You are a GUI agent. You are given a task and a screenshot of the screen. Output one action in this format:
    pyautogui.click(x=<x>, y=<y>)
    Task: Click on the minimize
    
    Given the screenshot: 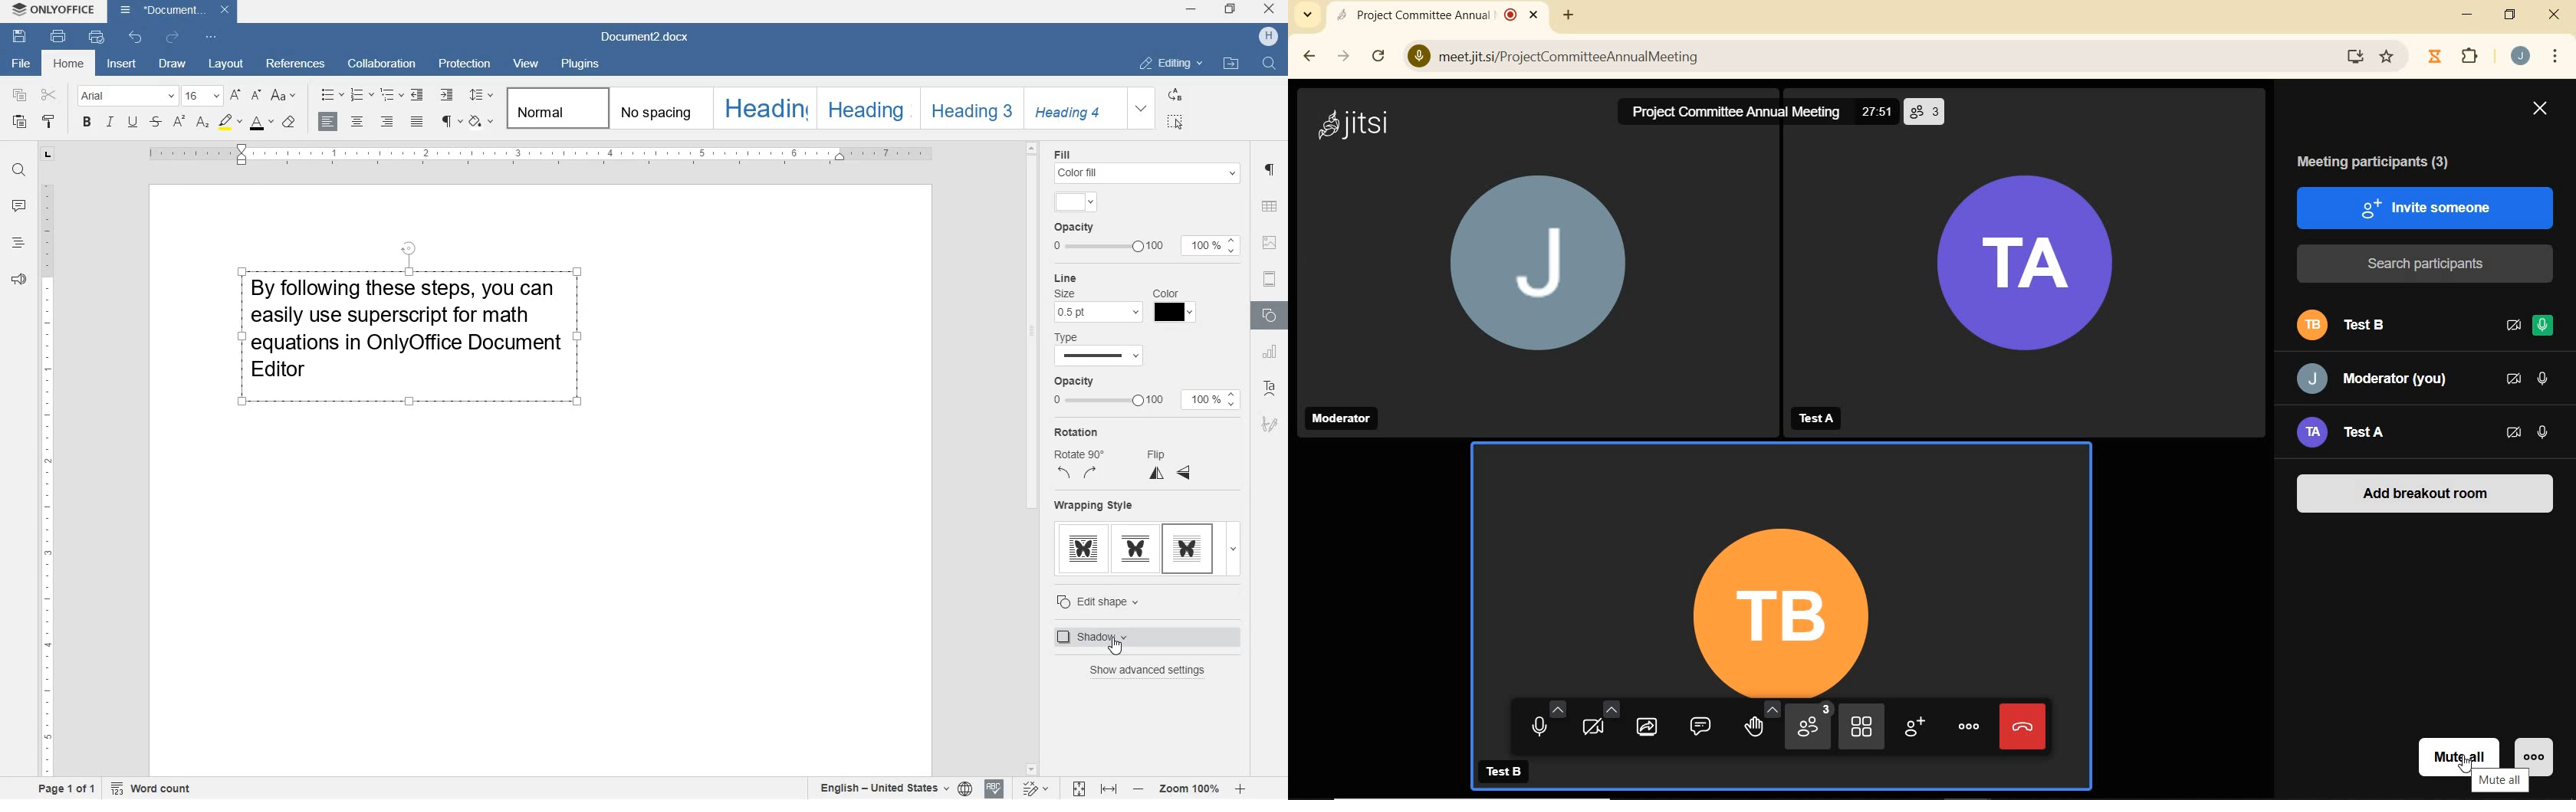 What is the action you would take?
    pyautogui.click(x=1191, y=8)
    